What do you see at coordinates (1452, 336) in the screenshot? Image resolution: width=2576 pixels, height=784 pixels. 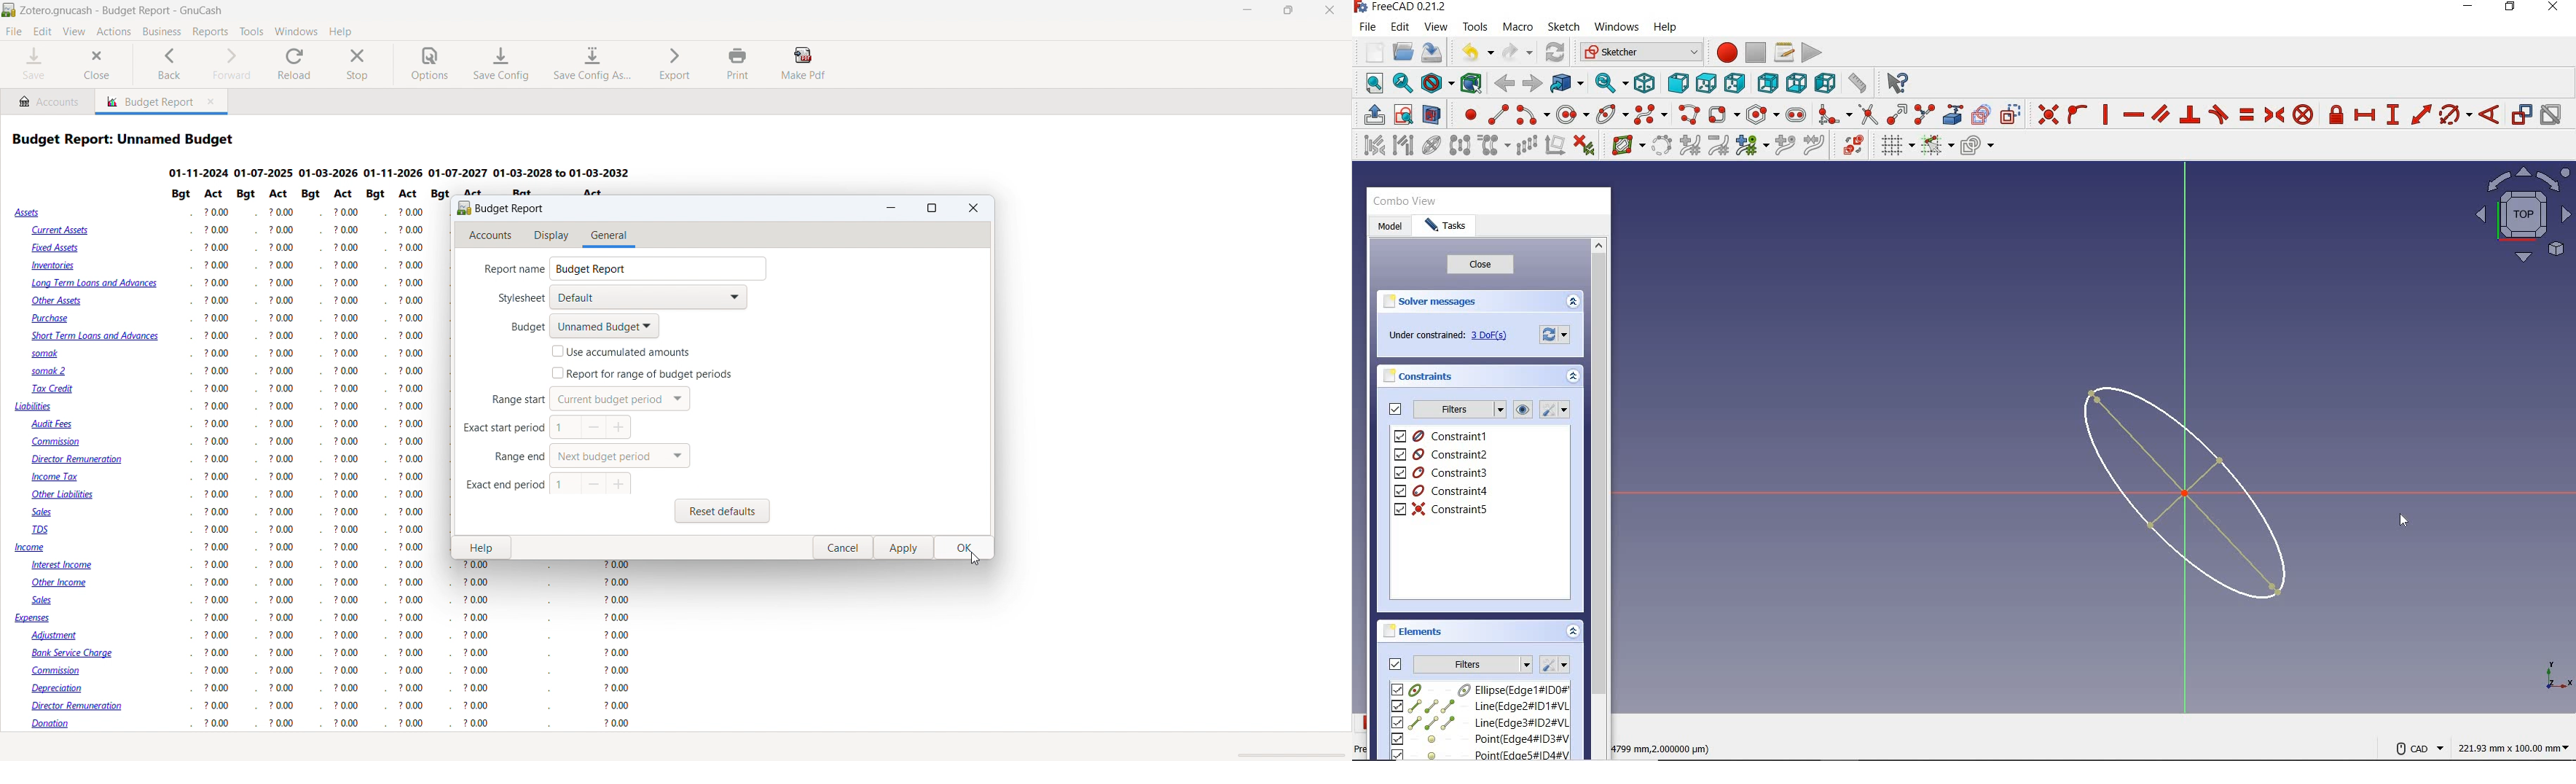 I see `under constrained` at bounding box center [1452, 336].